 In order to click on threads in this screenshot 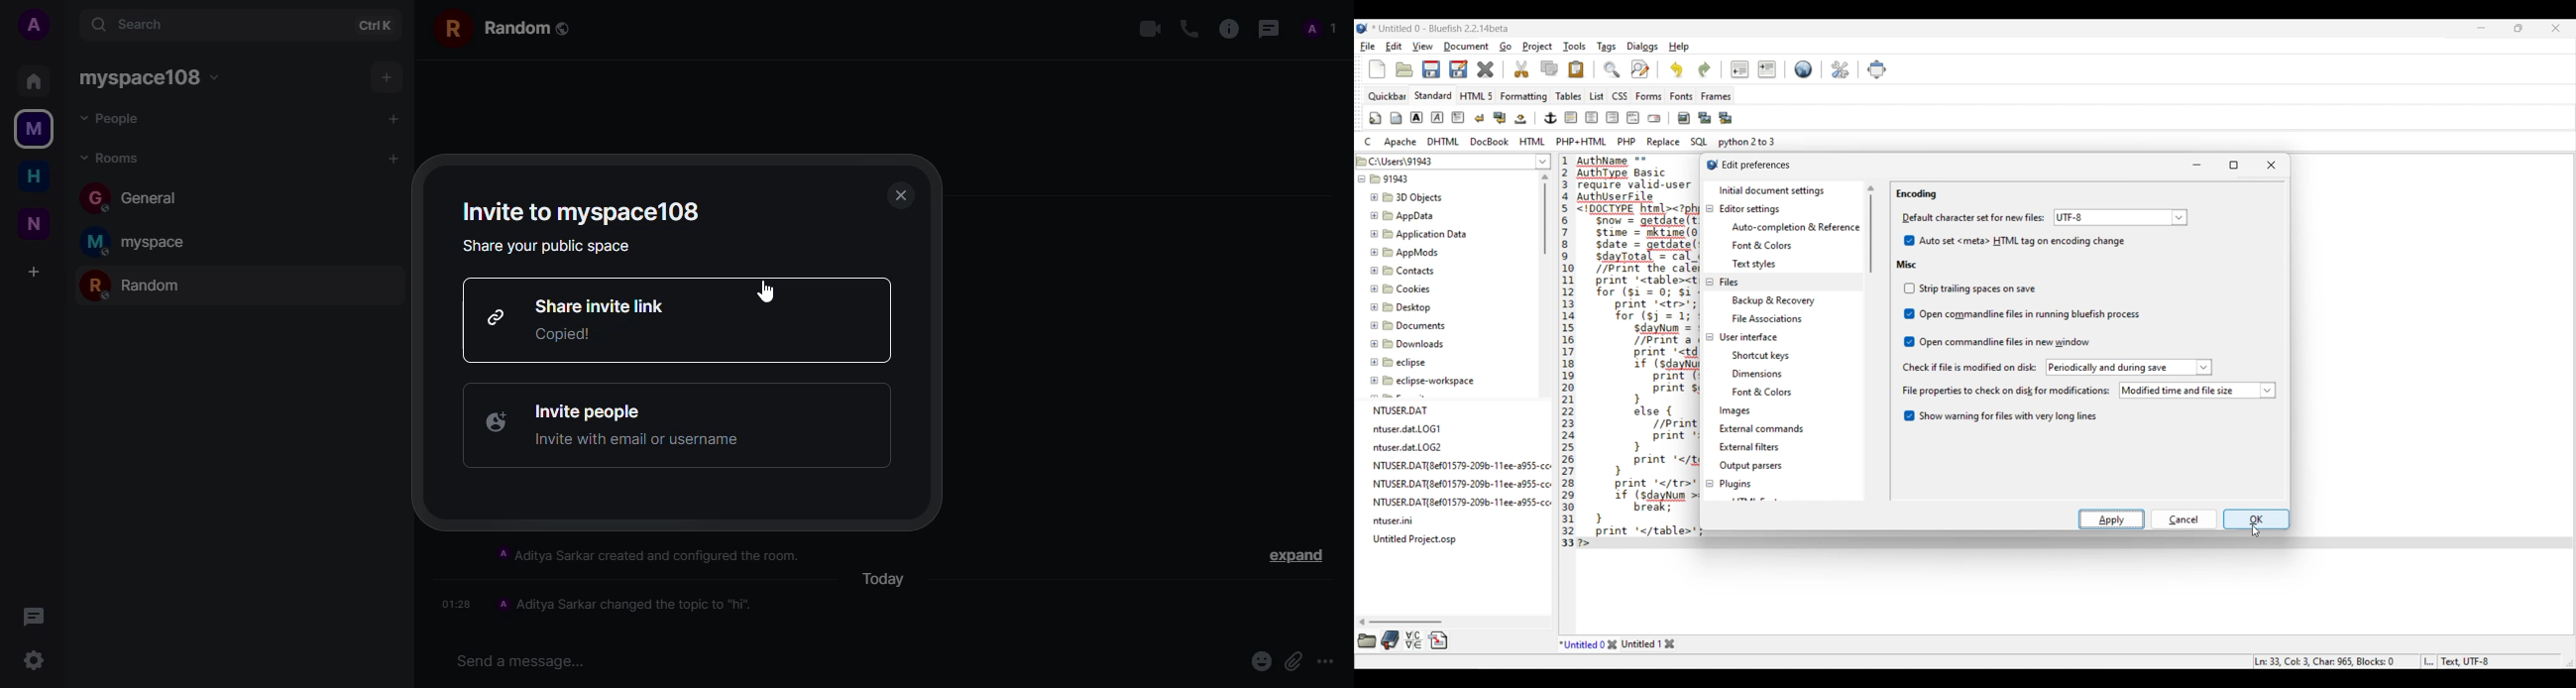, I will do `click(1269, 30)`.